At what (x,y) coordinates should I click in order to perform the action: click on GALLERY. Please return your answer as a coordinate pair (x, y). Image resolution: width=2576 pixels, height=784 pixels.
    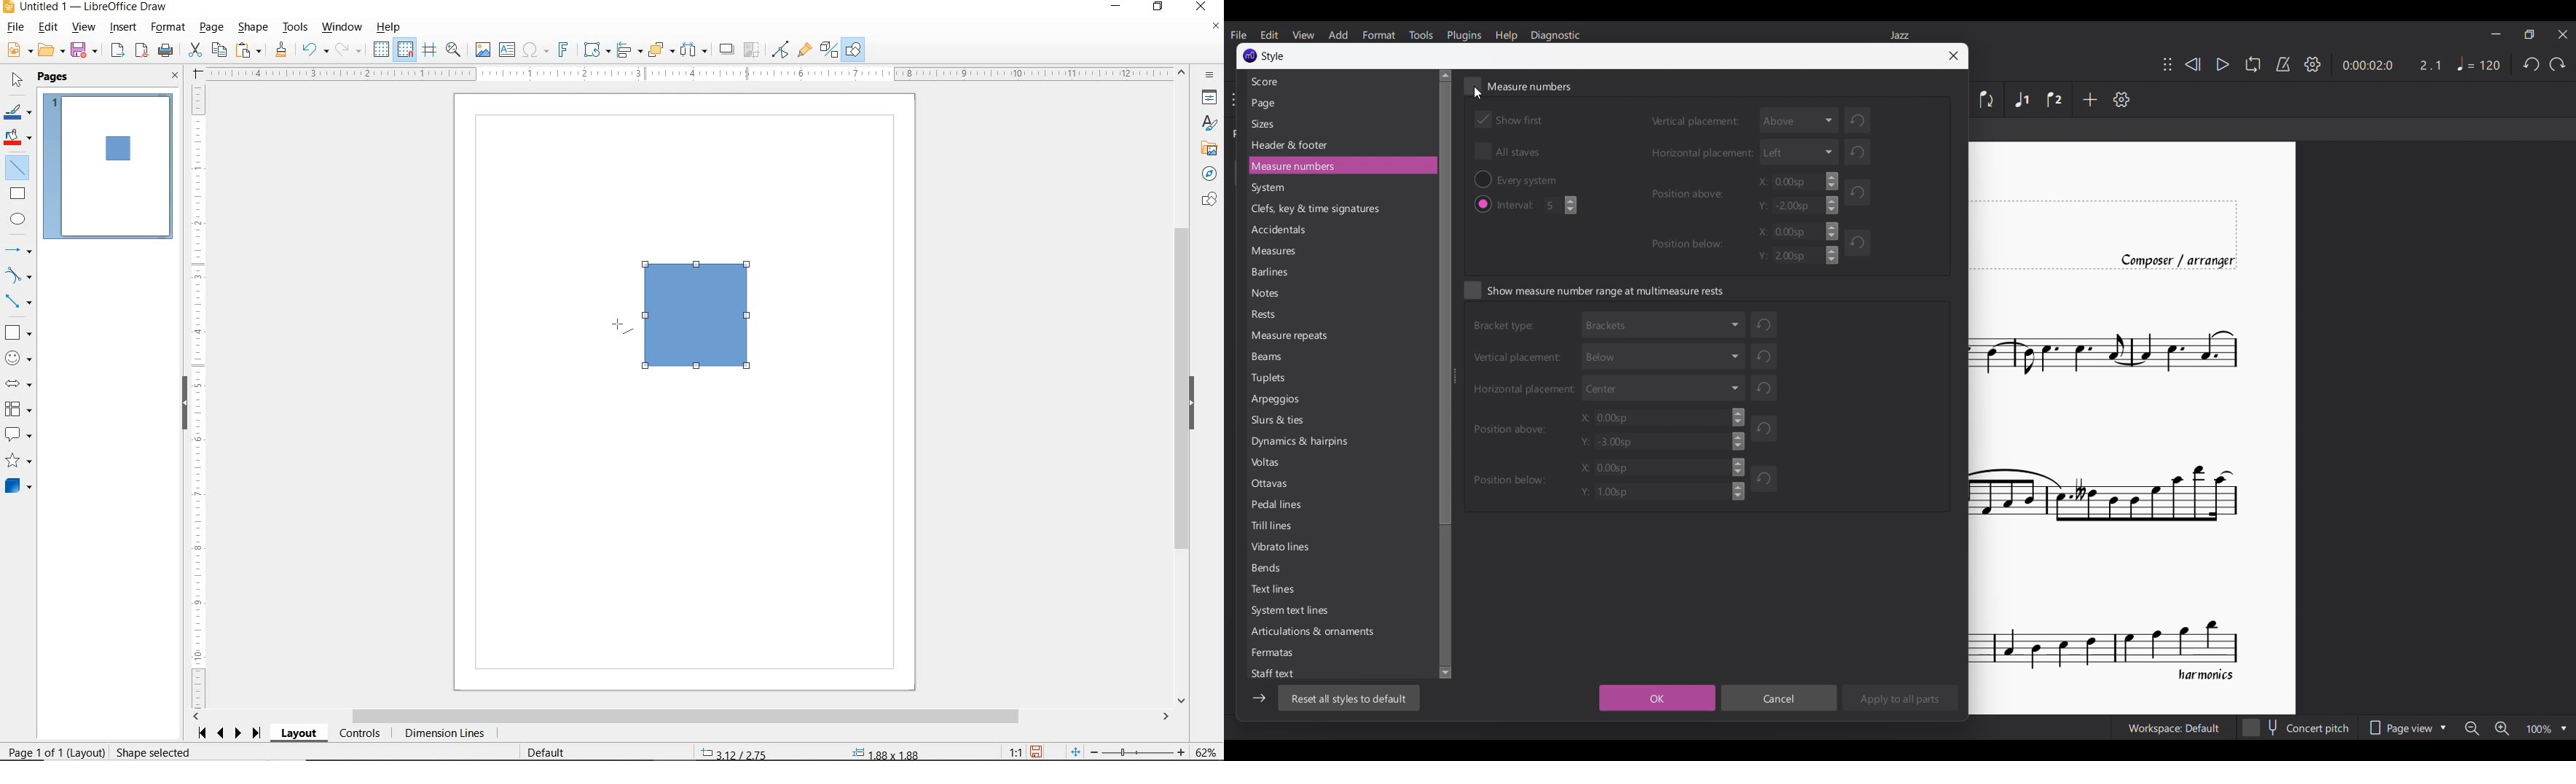
    Looking at the image, I should click on (1207, 147).